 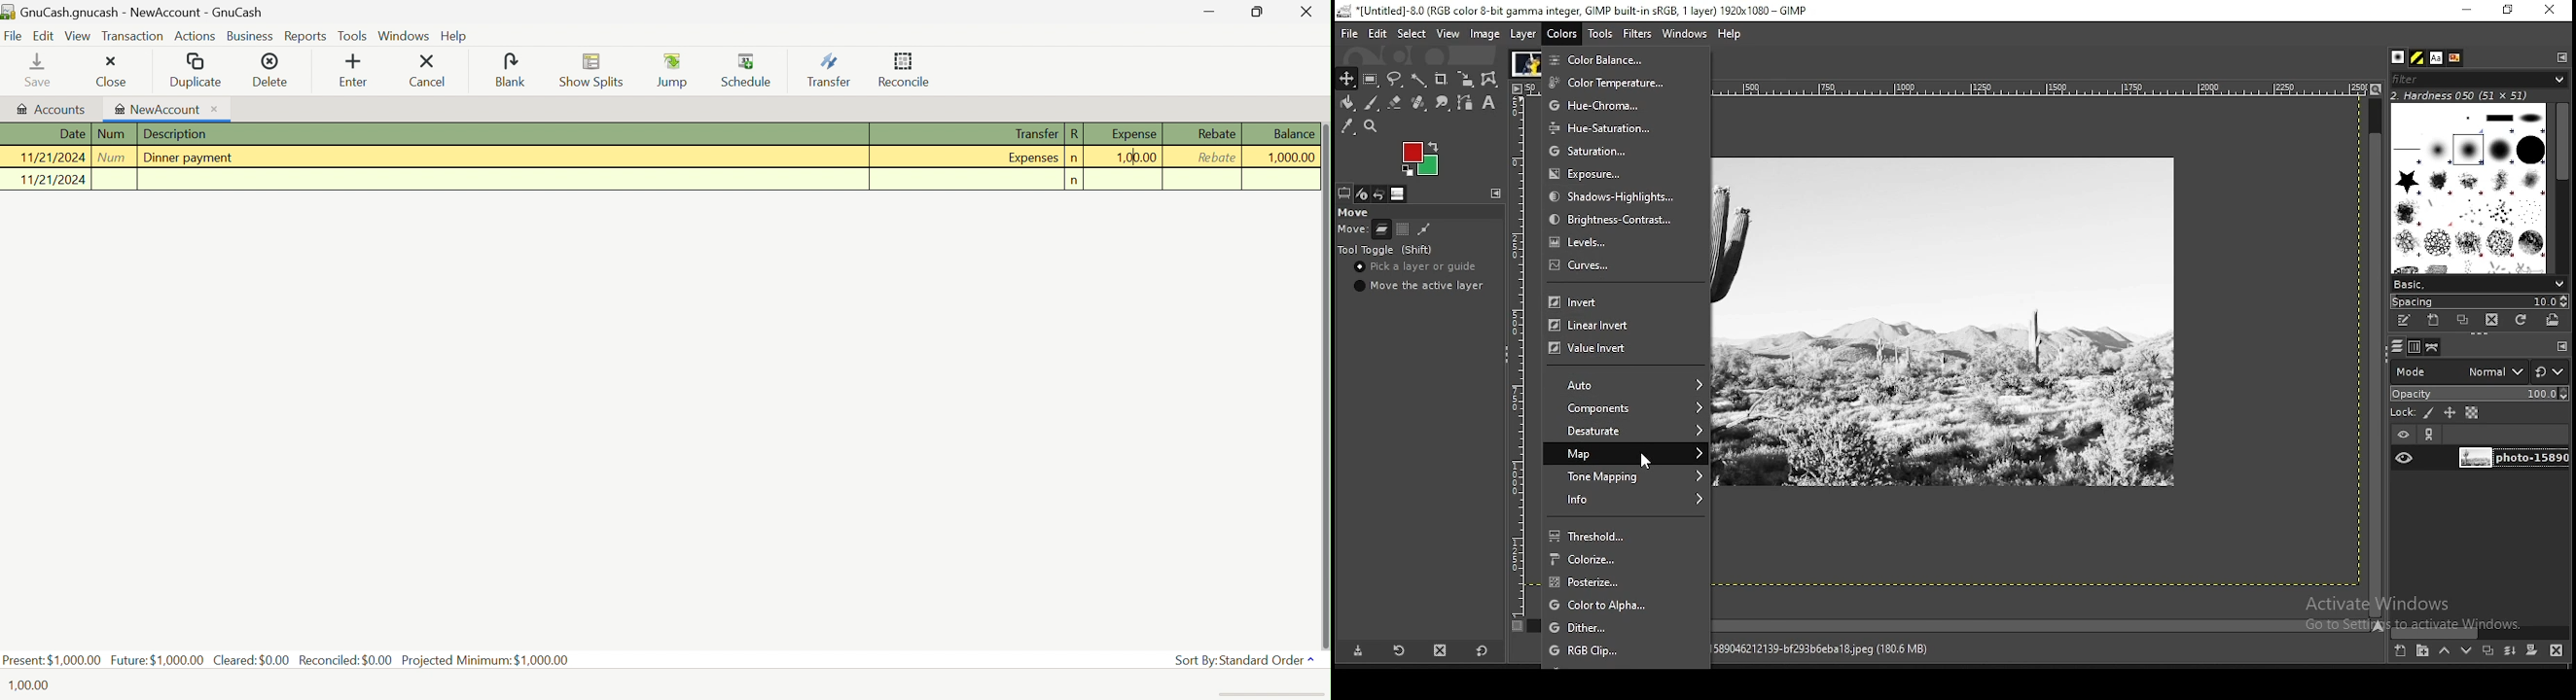 I want to click on configure this pane, so click(x=2560, y=346).